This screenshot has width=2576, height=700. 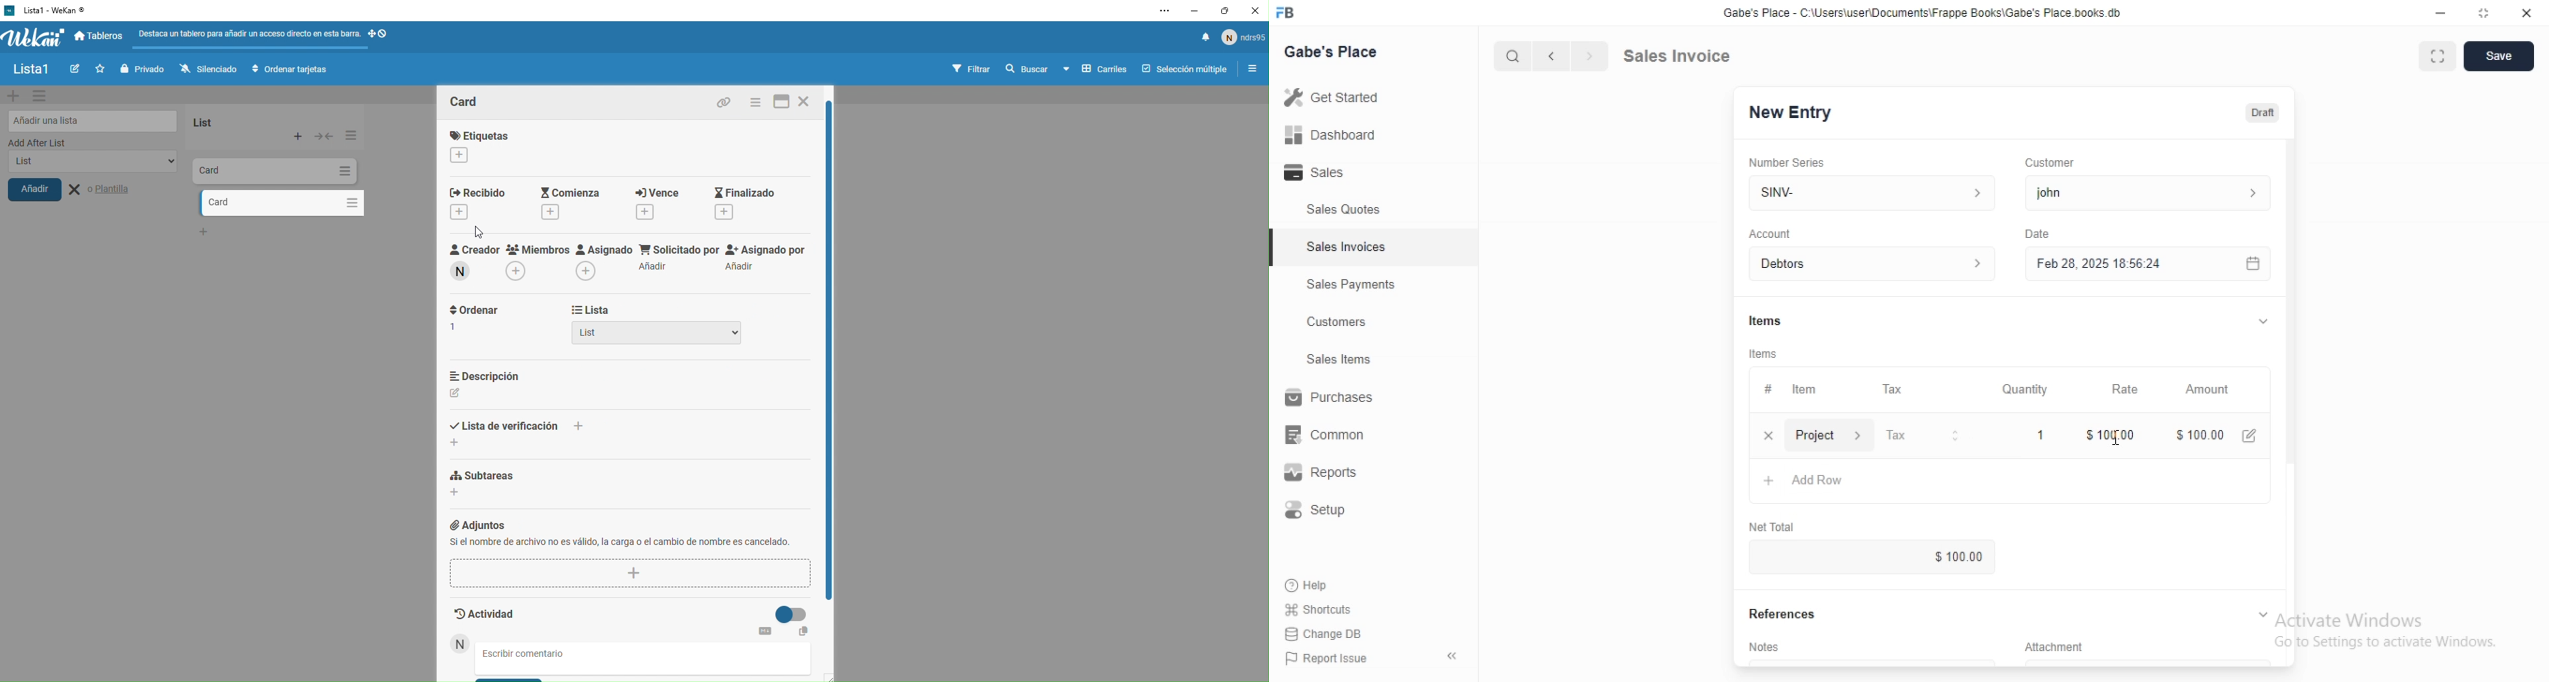 What do you see at coordinates (2042, 434) in the screenshot?
I see `1` at bounding box center [2042, 434].